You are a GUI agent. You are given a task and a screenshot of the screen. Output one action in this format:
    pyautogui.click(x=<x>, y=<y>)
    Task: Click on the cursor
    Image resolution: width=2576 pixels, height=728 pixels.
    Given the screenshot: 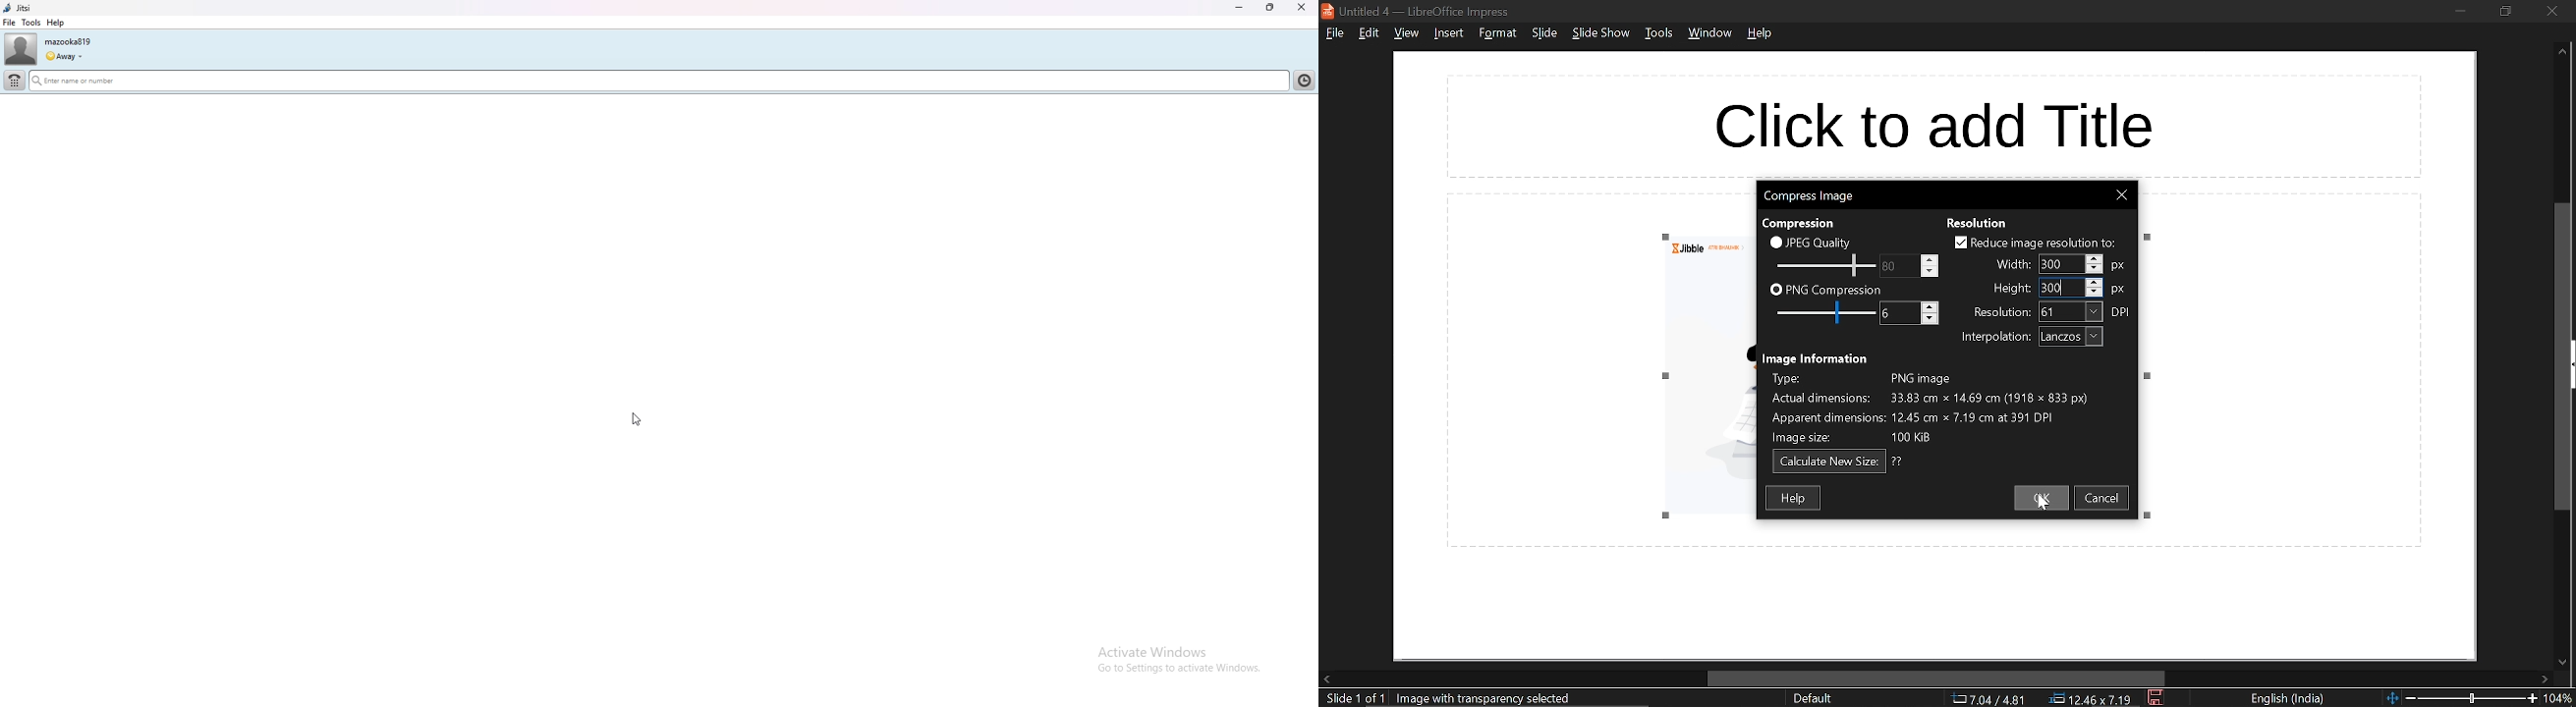 What is the action you would take?
    pyautogui.click(x=635, y=417)
    